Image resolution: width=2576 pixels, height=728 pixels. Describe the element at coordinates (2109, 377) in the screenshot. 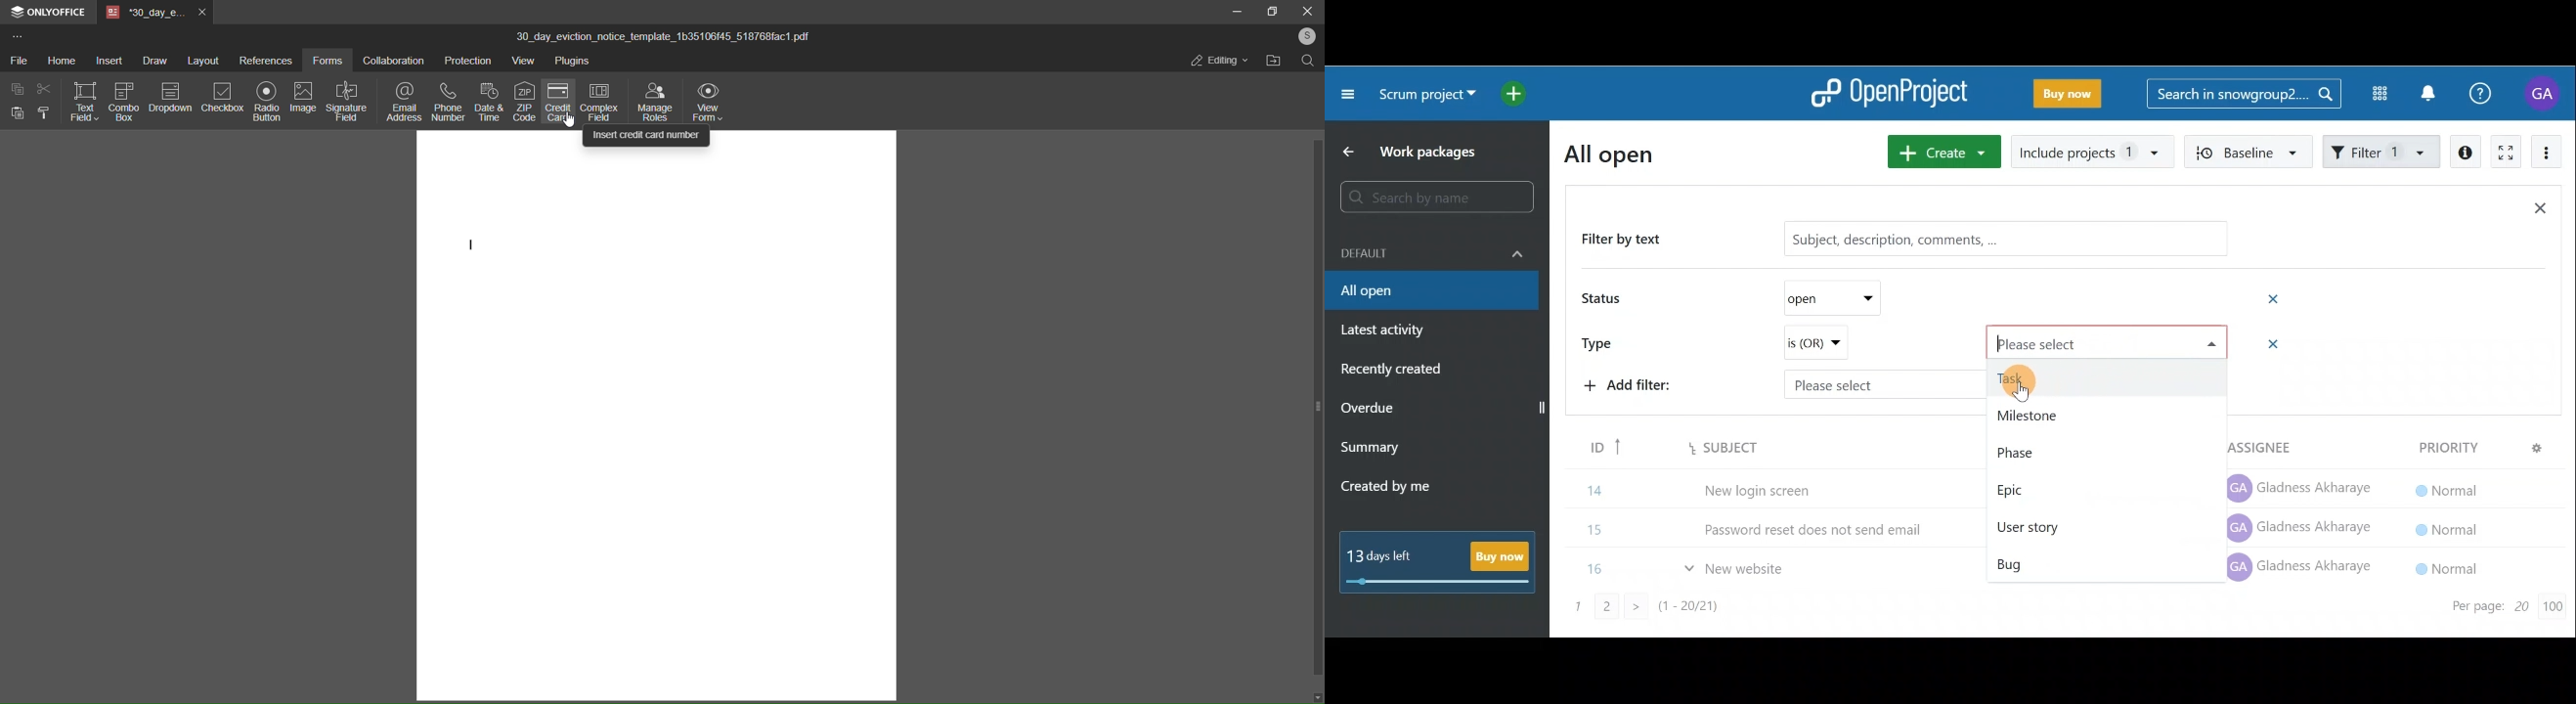

I see `Task` at that location.